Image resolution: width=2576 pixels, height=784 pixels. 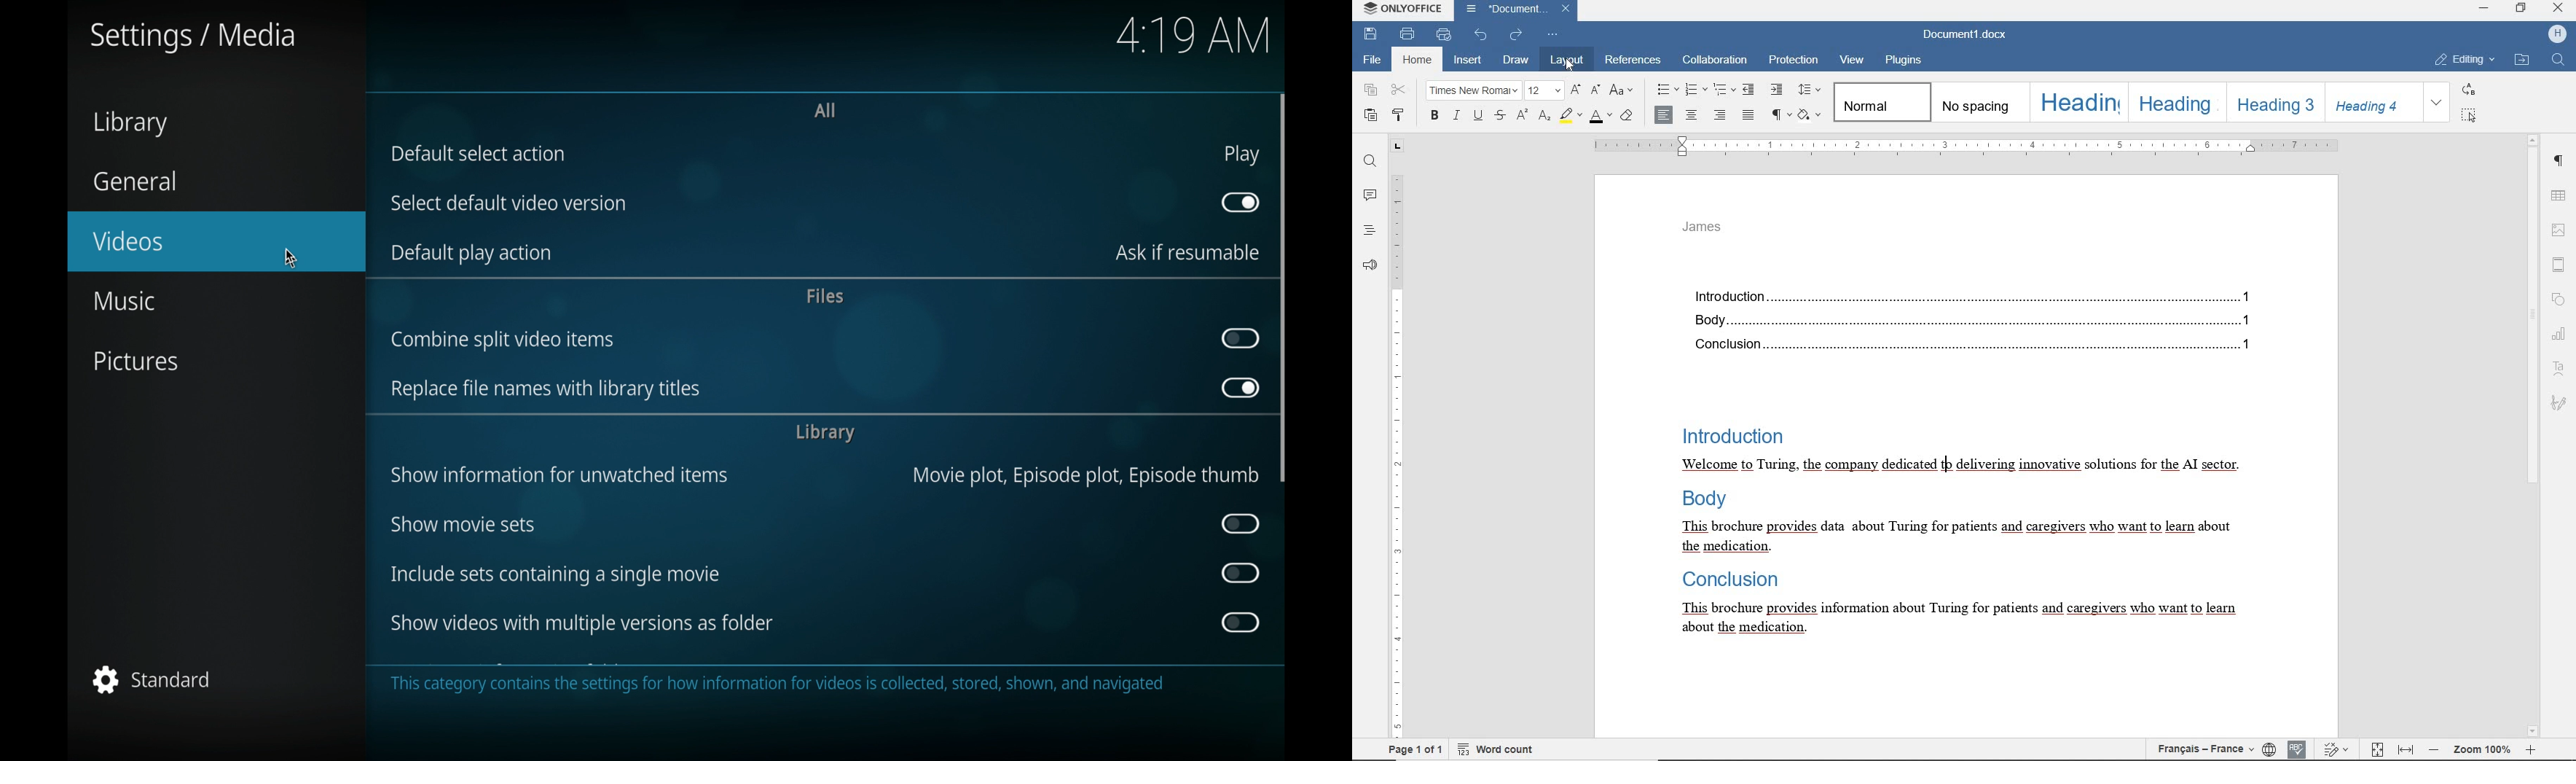 I want to click on close, so click(x=1572, y=7).